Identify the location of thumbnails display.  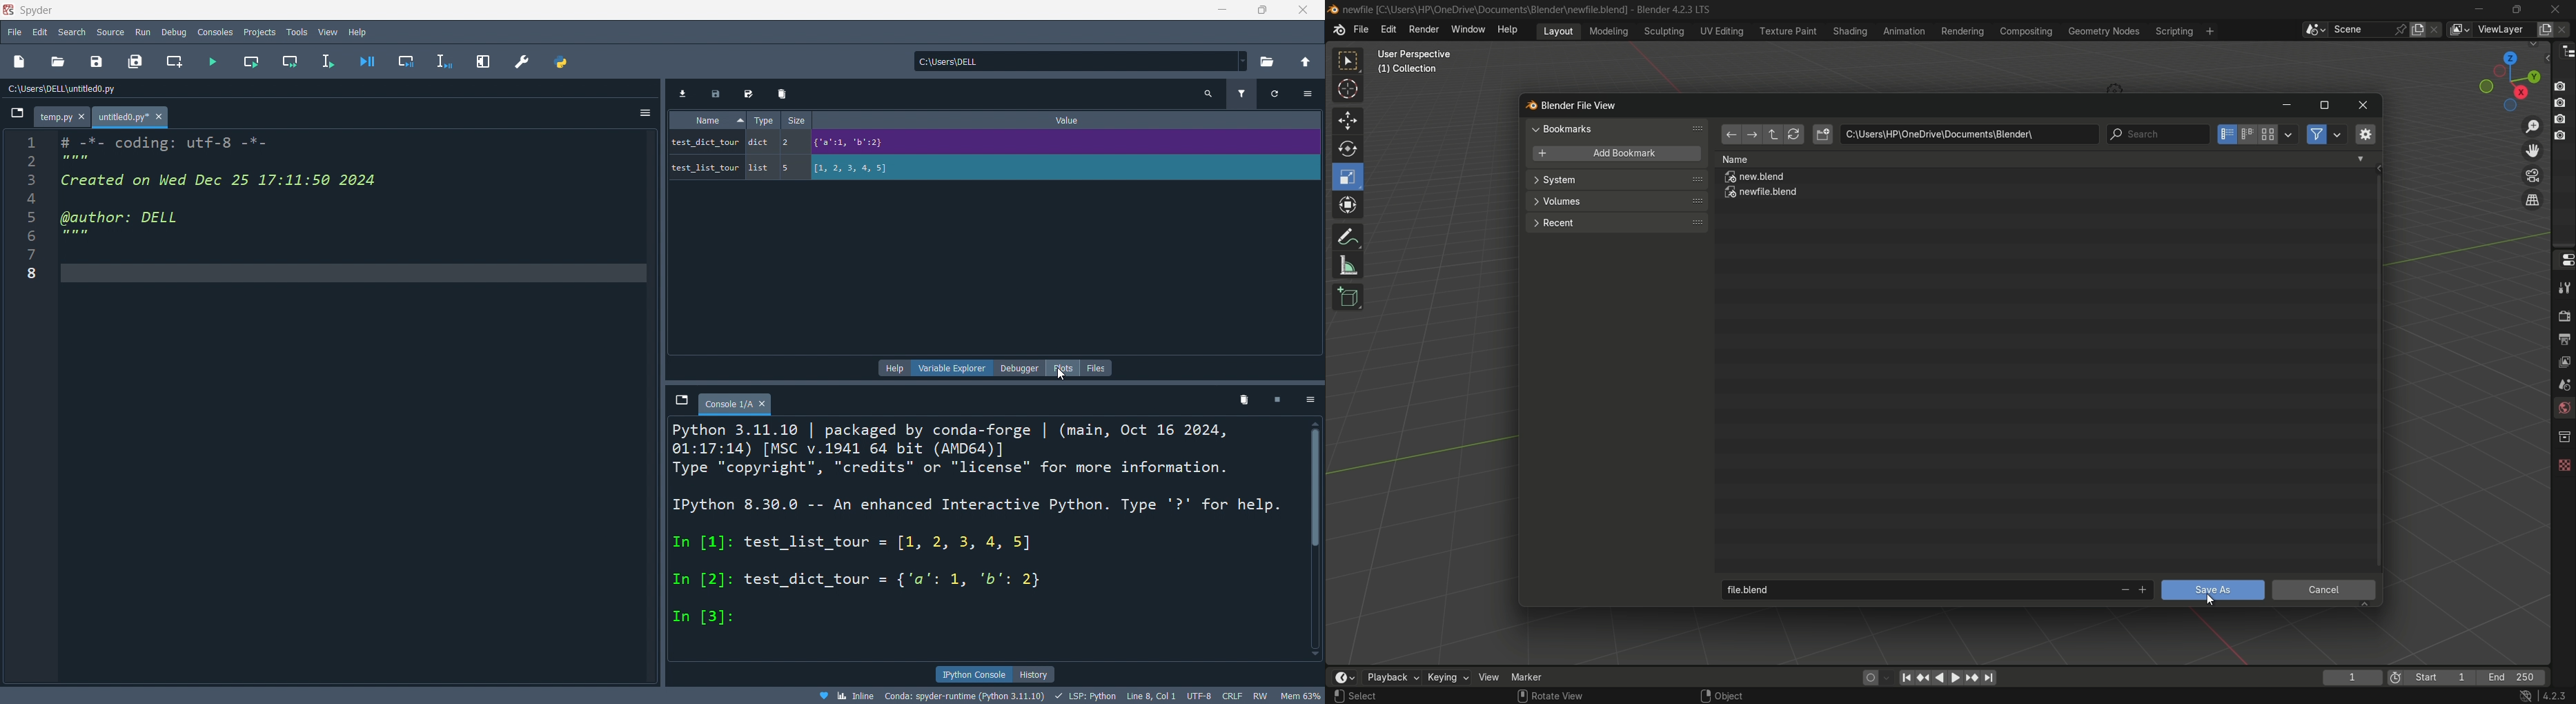
(2269, 135).